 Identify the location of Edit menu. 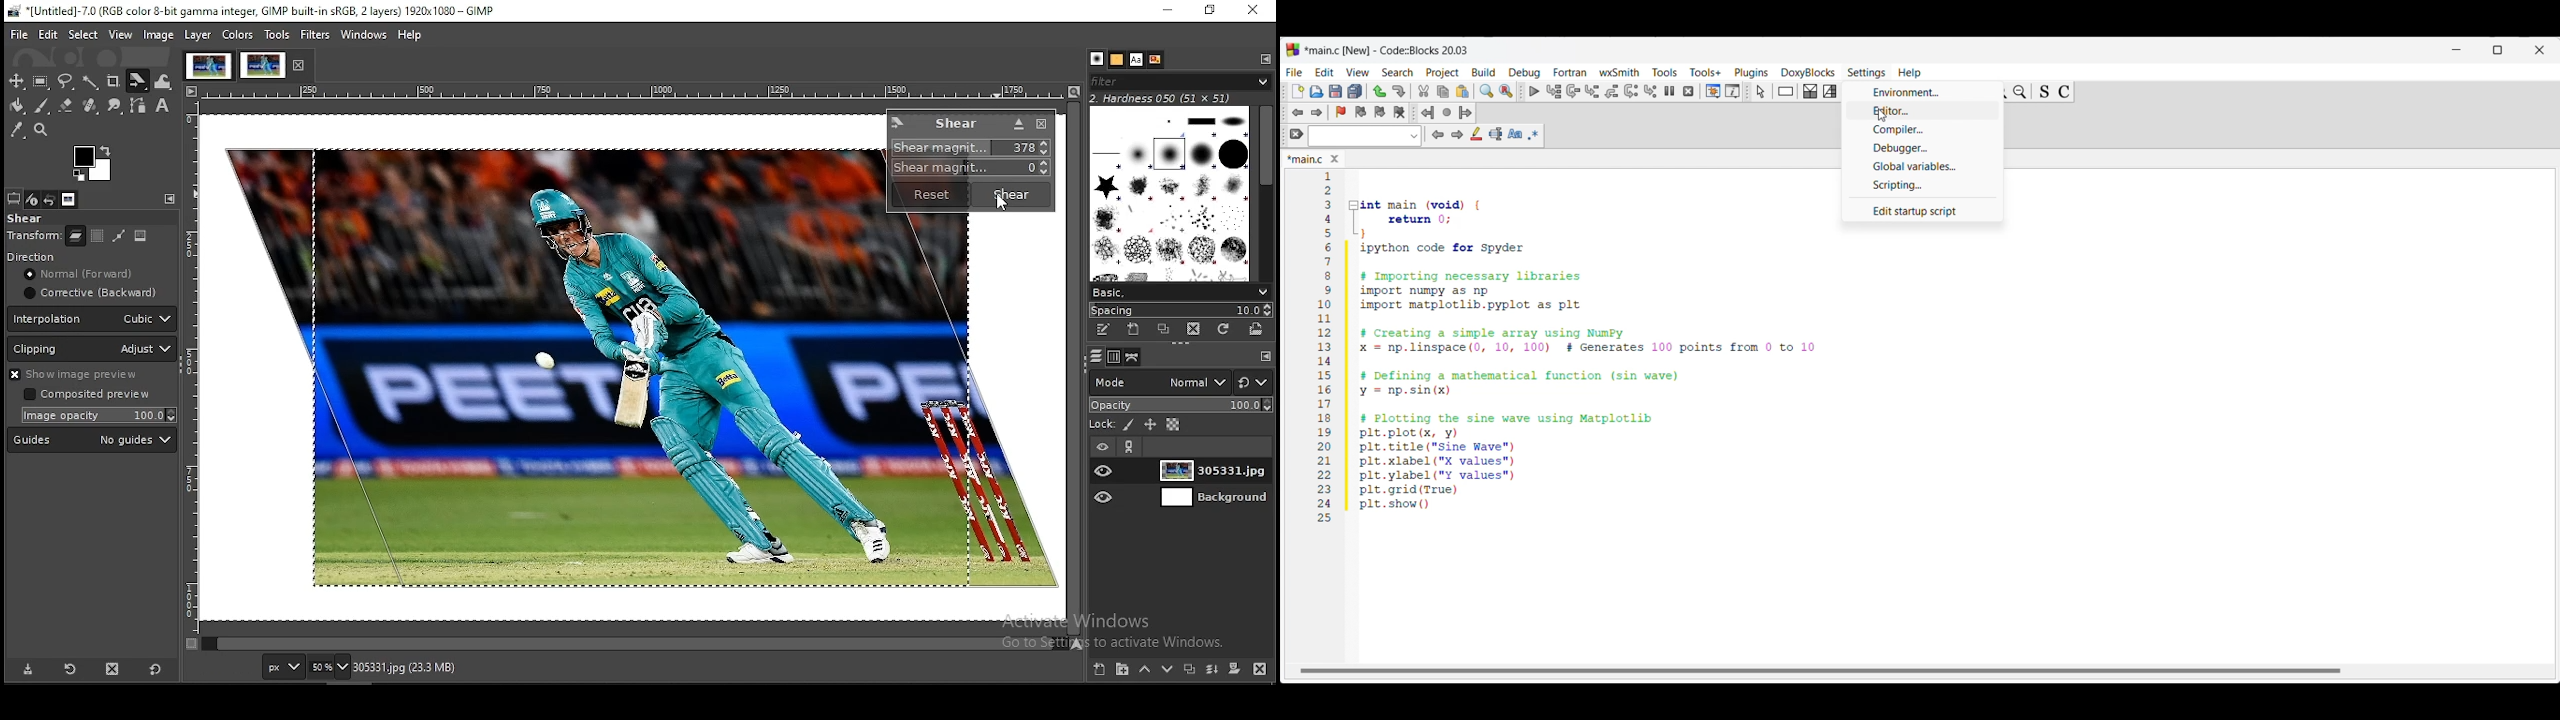
(1325, 72).